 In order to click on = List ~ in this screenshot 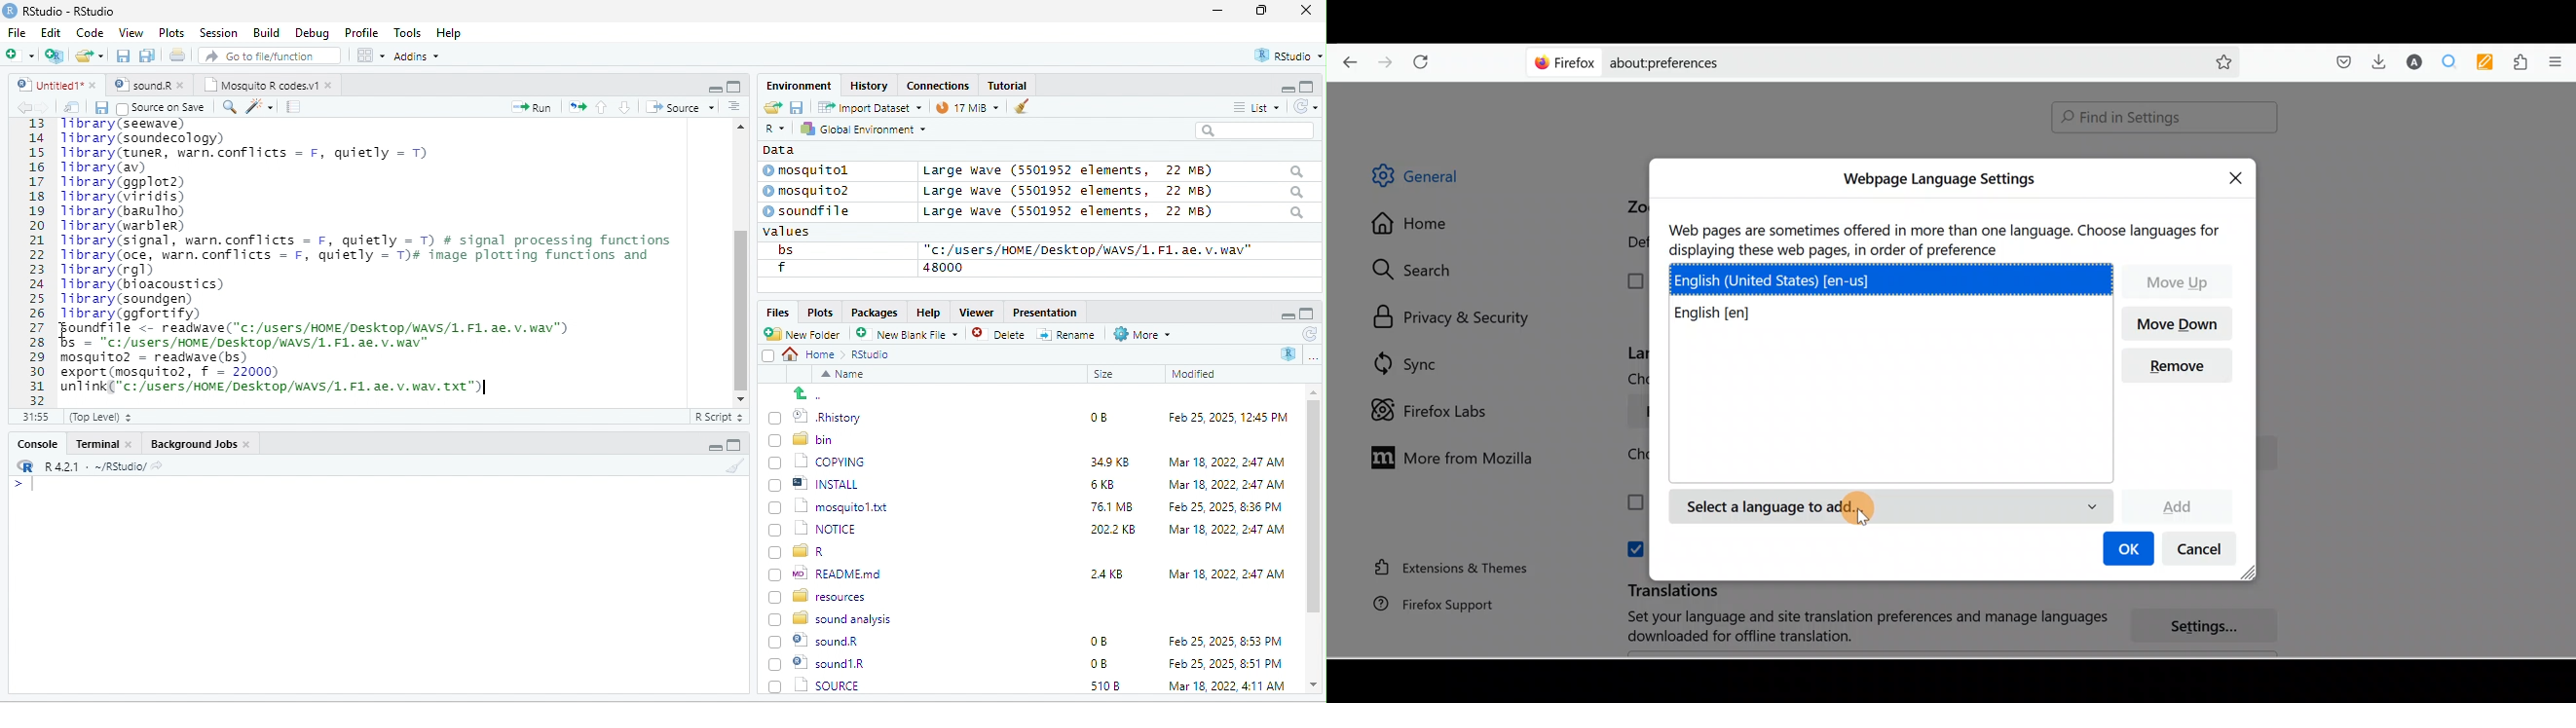, I will do `click(1252, 107)`.